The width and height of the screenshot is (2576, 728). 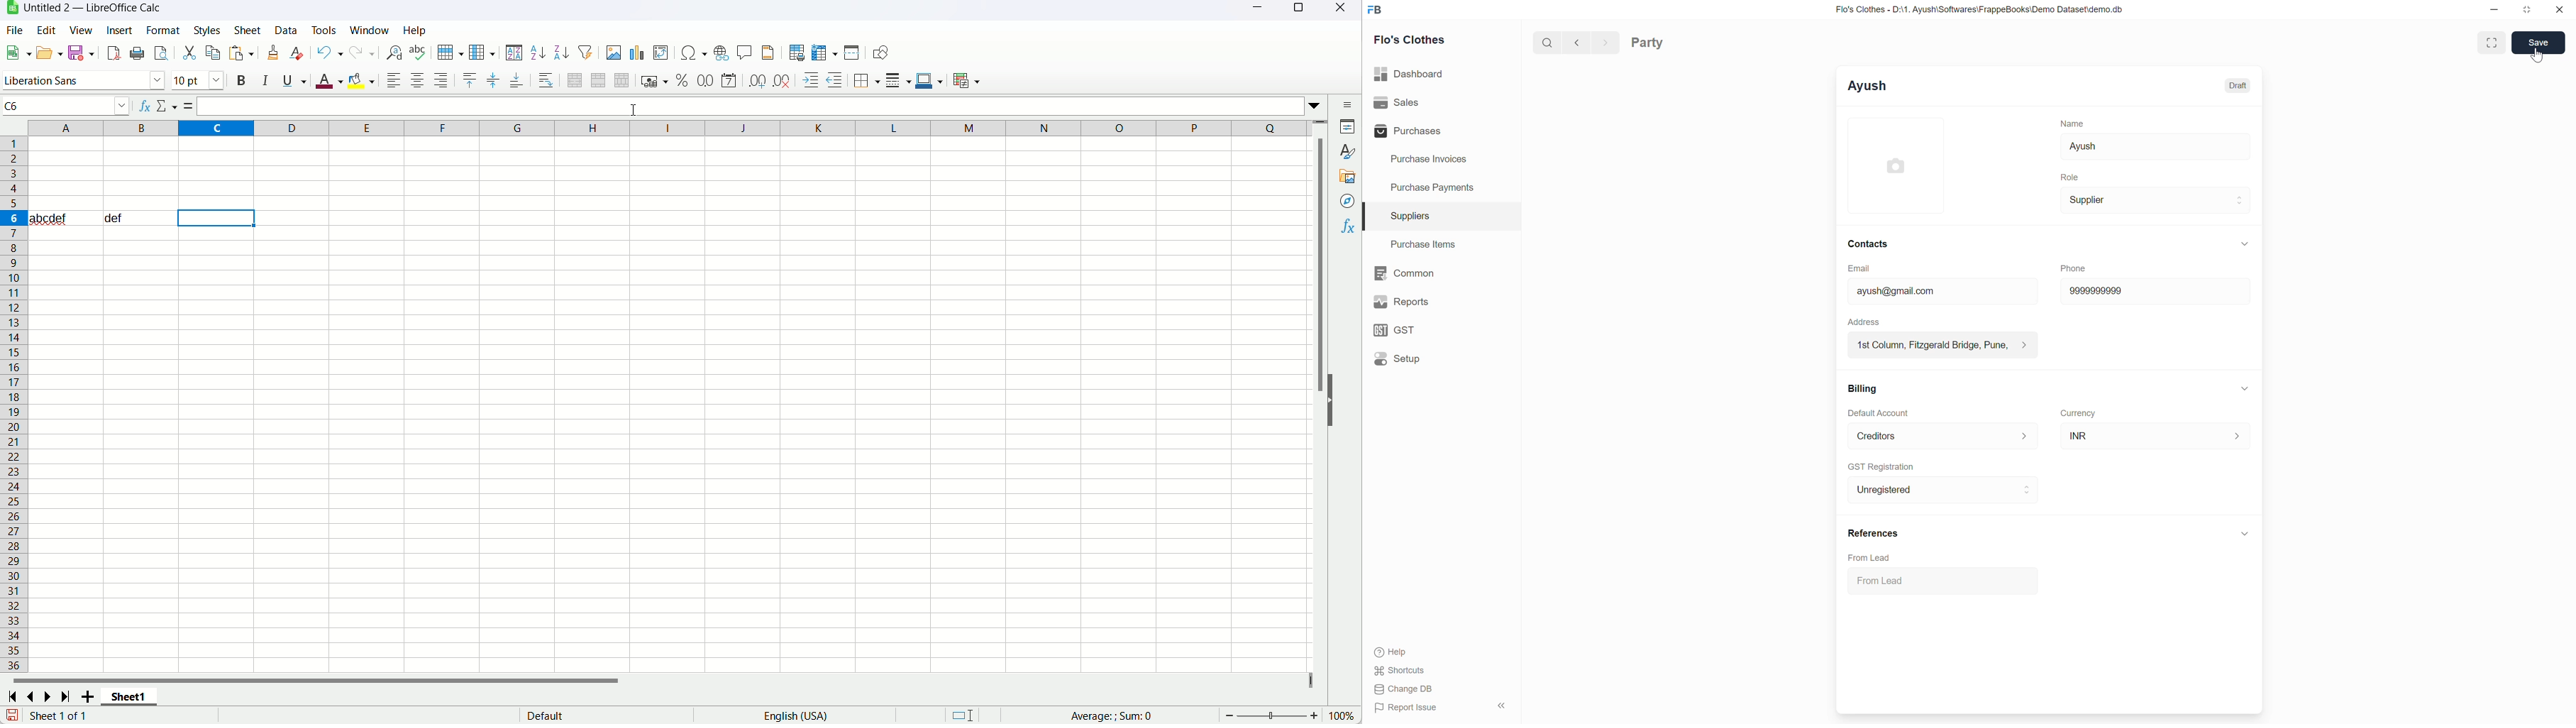 I want to click on Phone, so click(x=2073, y=268).